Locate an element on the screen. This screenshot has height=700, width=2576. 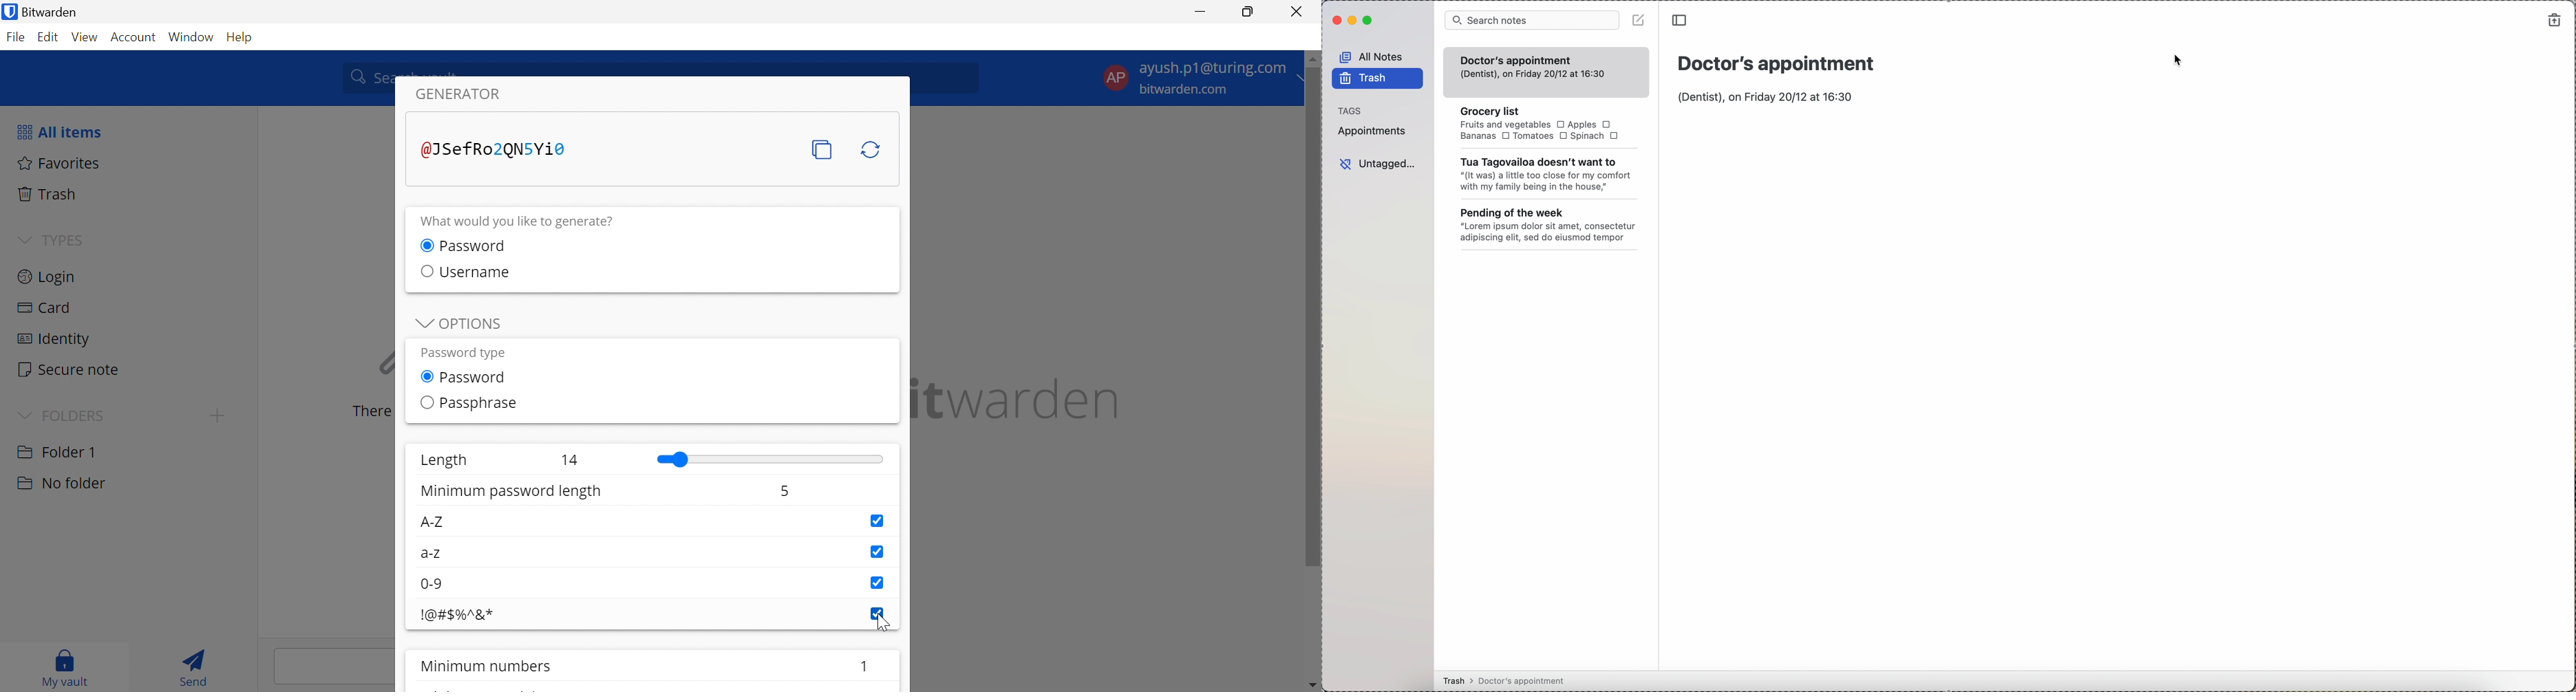
Title: Doctor's appointment is located at coordinates (1778, 64).